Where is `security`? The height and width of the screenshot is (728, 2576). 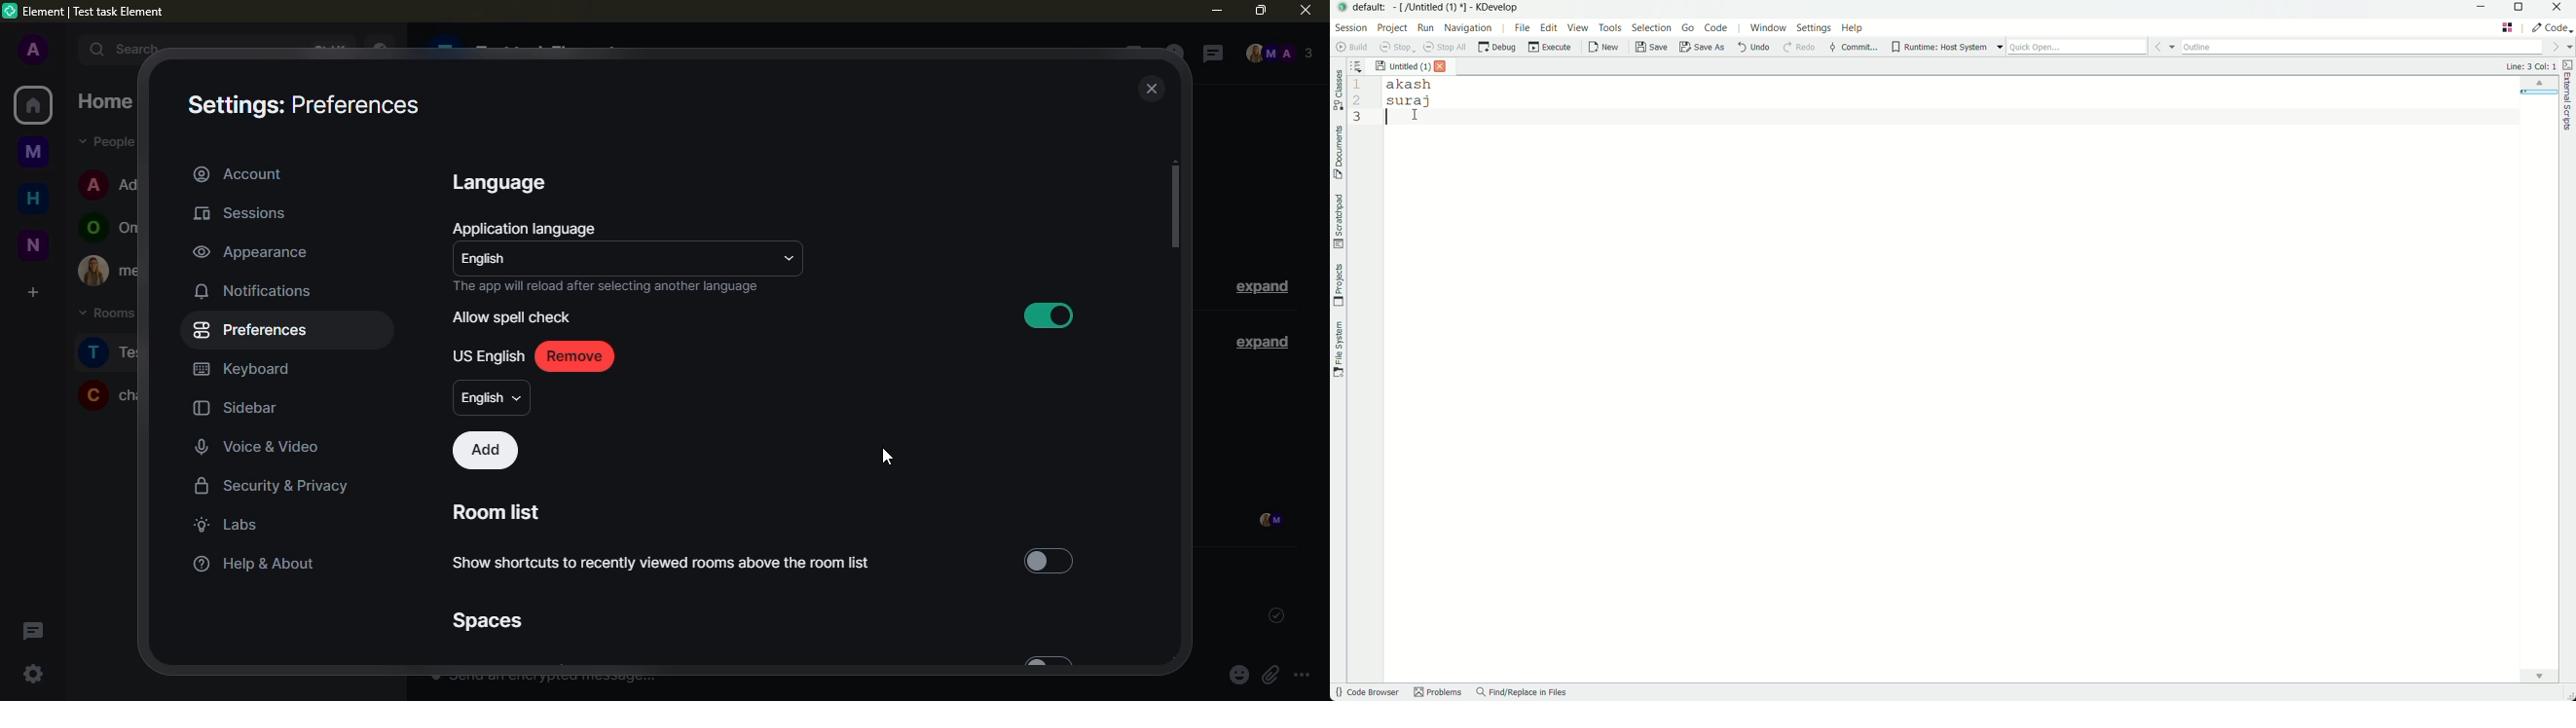
security is located at coordinates (273, 488).